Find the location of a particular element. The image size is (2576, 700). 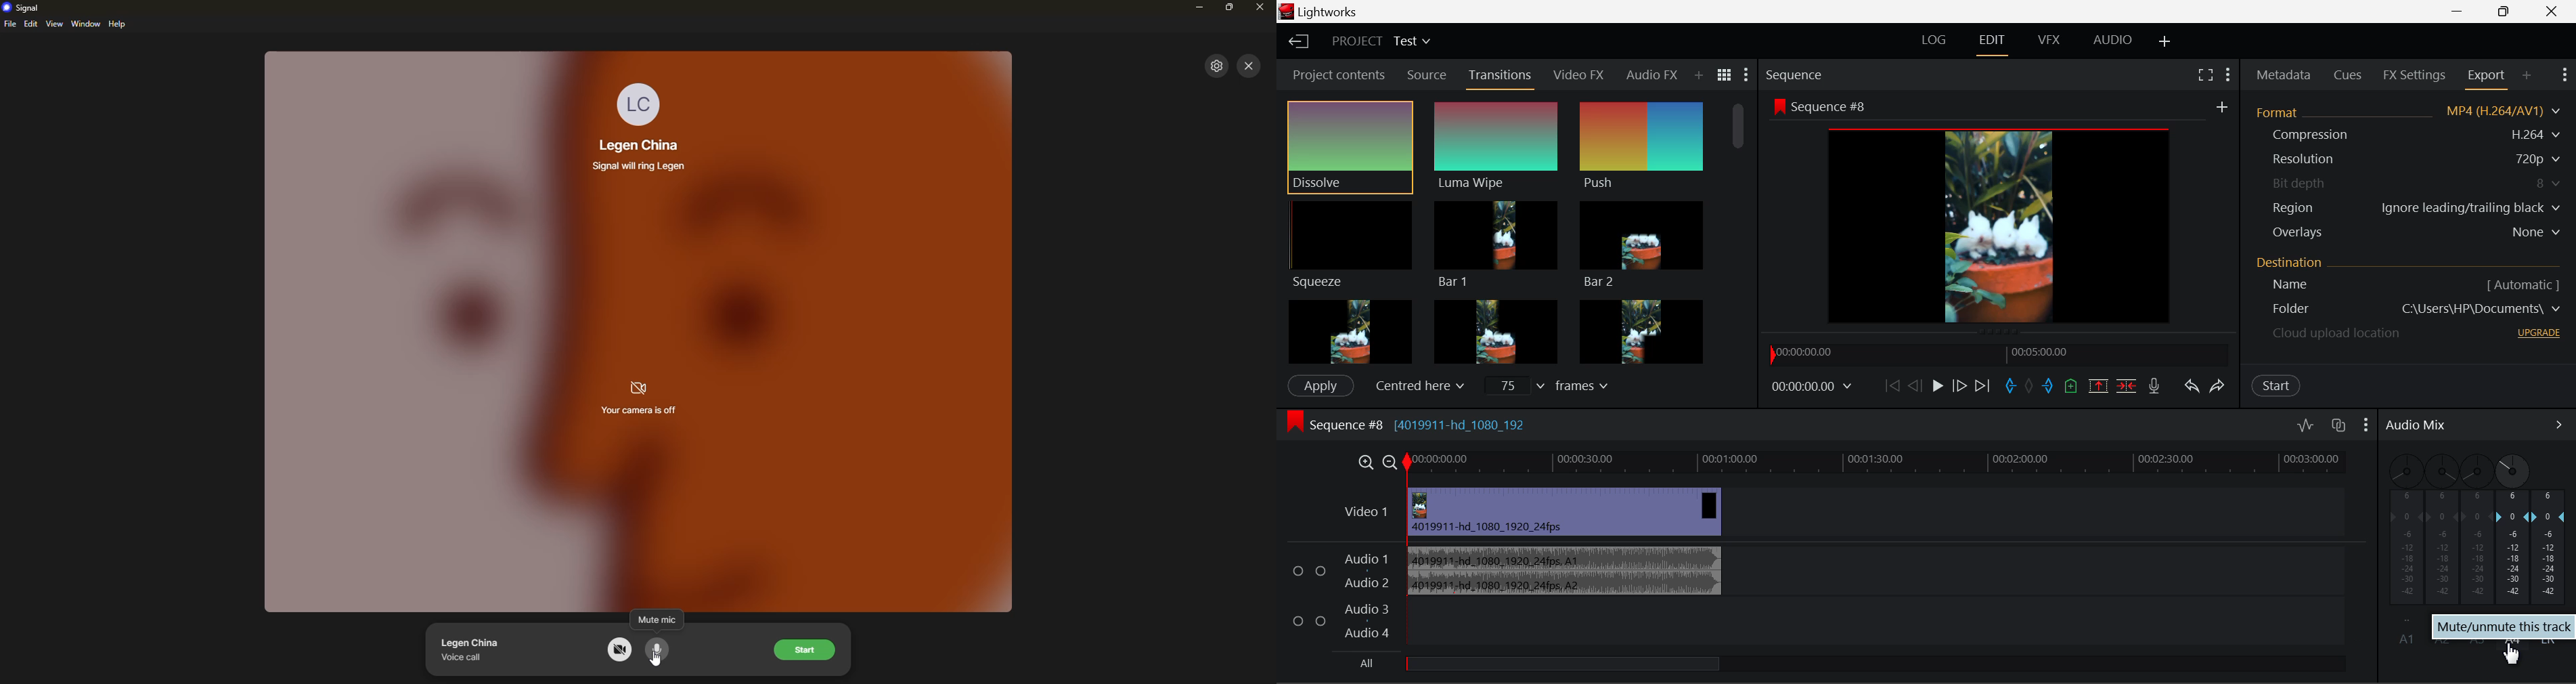

Sequence is located at coordinates (1800, 74).